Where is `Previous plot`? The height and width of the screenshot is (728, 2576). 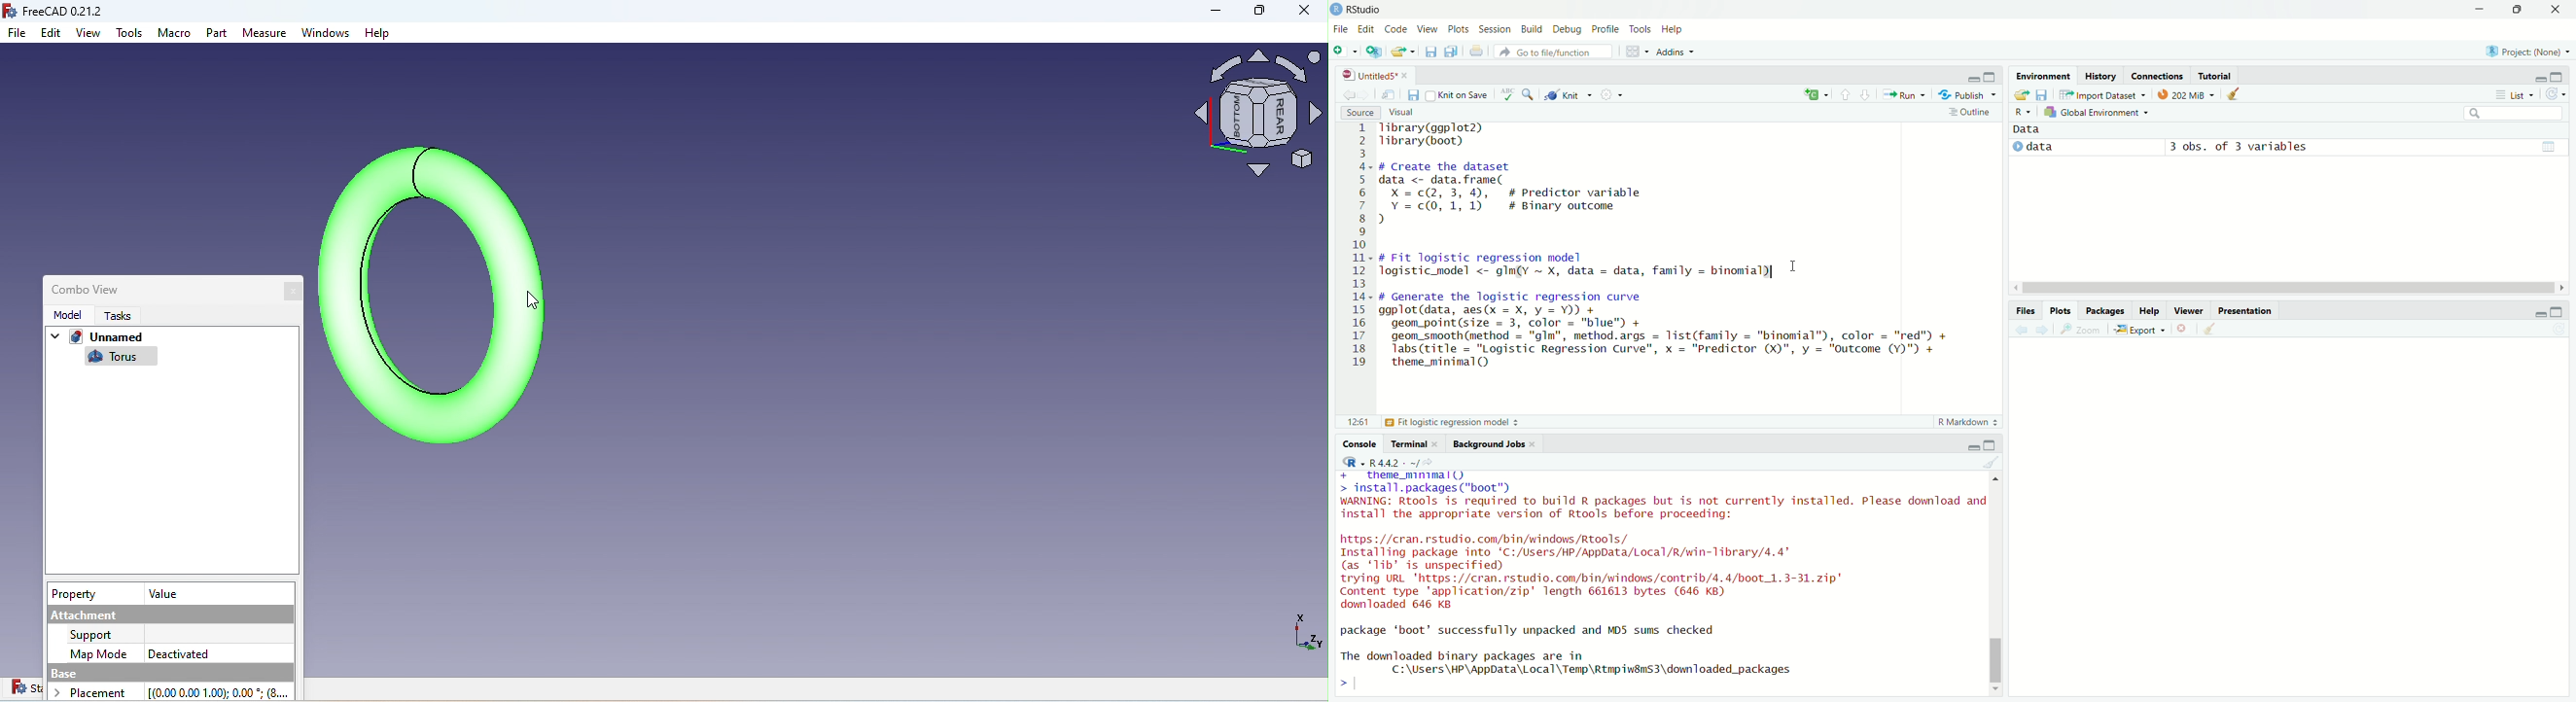 Previous plot is located at coordinates (2021, 330).